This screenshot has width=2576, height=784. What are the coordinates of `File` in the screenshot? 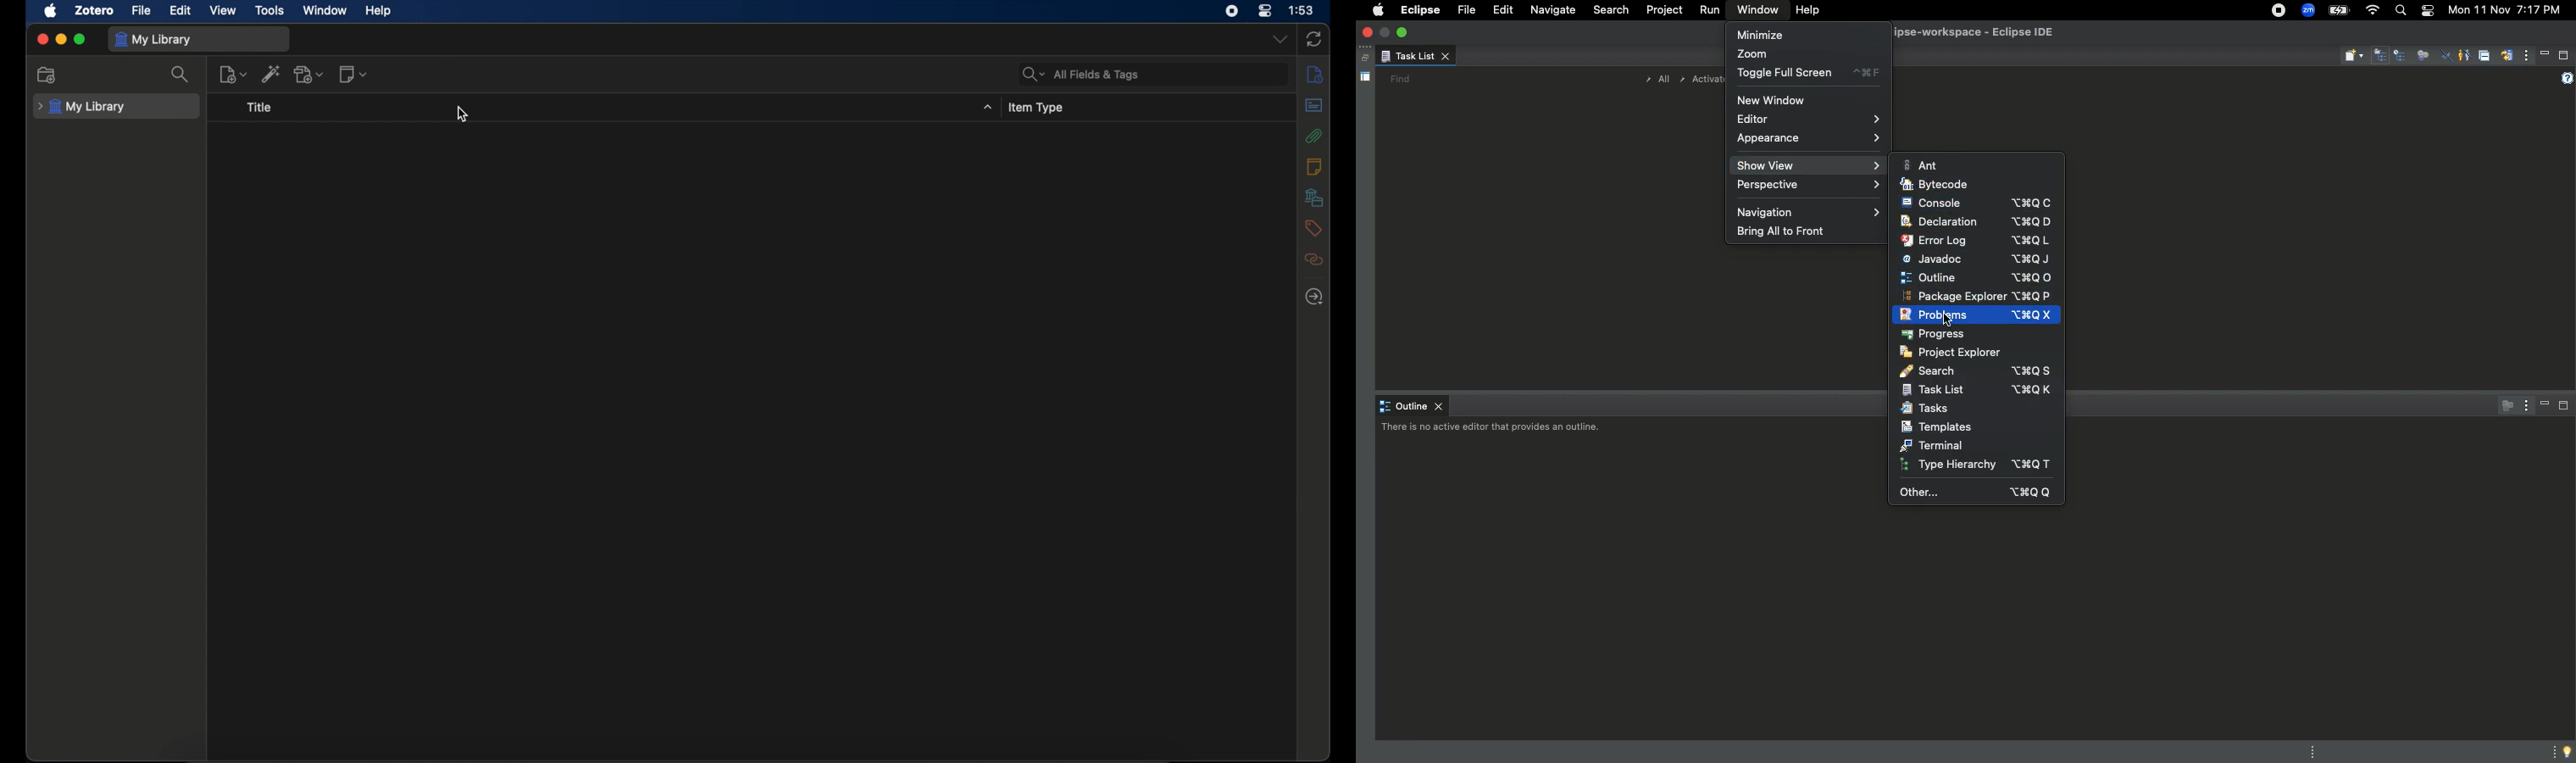 It's located at (1464, 11).